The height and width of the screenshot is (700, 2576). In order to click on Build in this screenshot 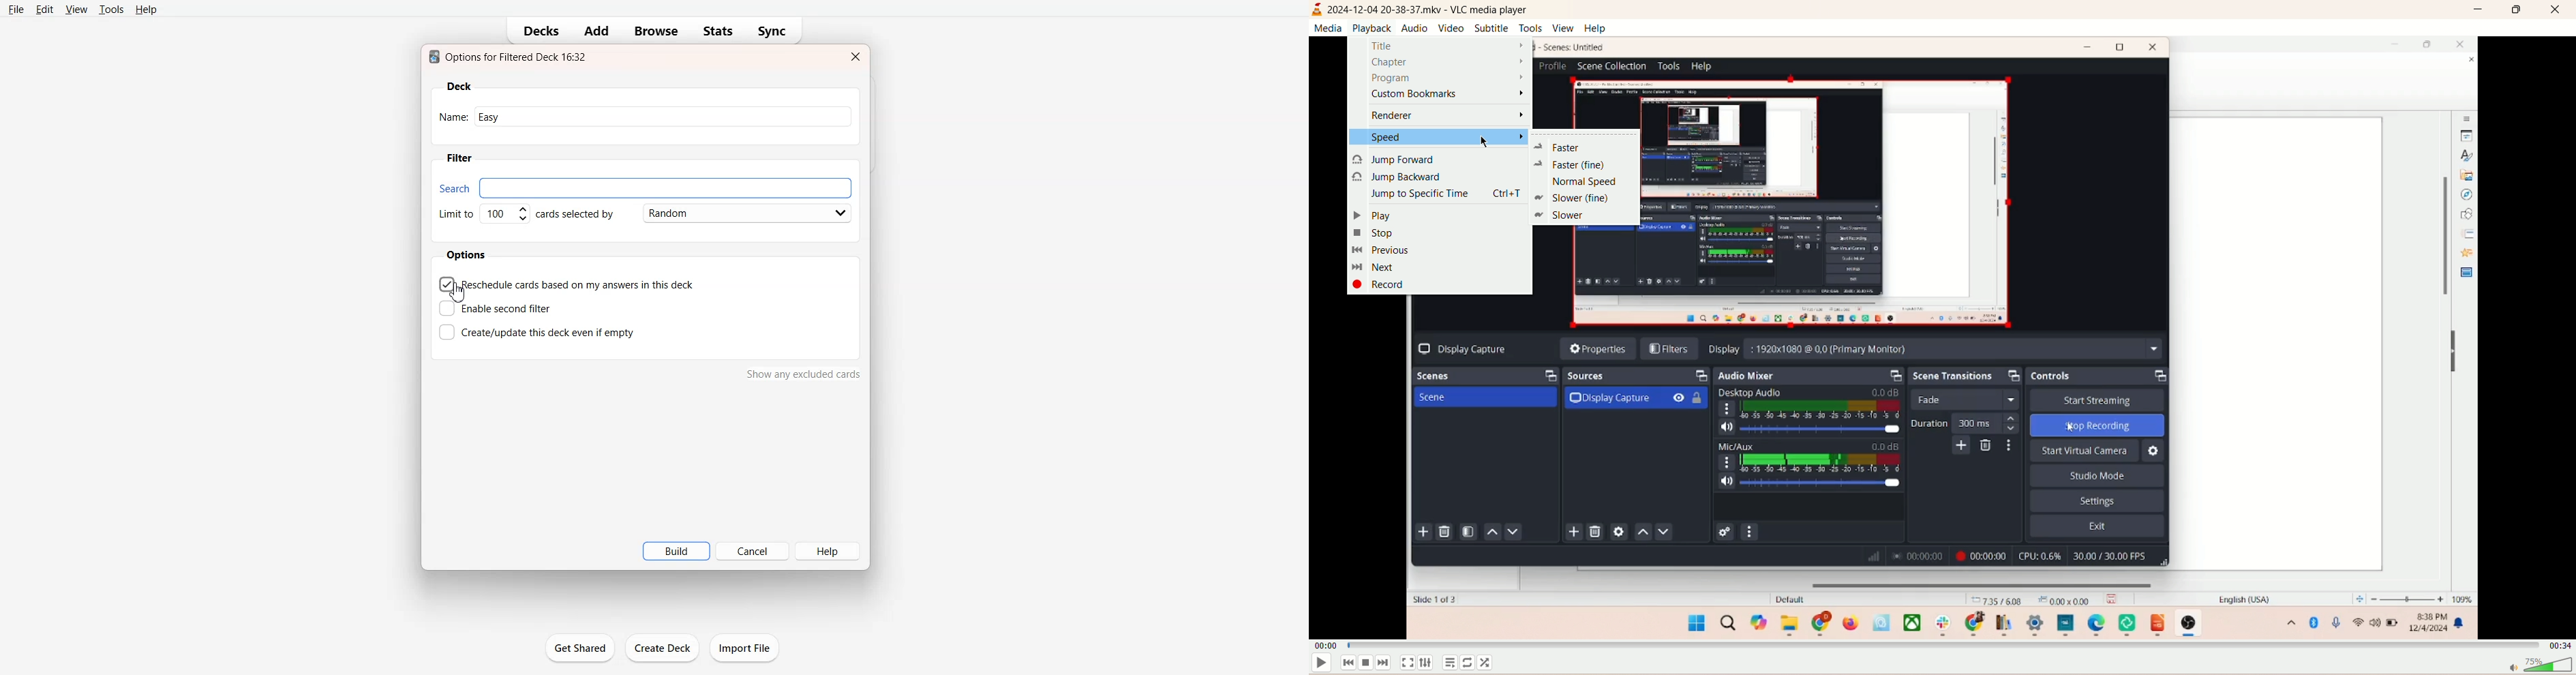, I will do `click(676, 551)`.